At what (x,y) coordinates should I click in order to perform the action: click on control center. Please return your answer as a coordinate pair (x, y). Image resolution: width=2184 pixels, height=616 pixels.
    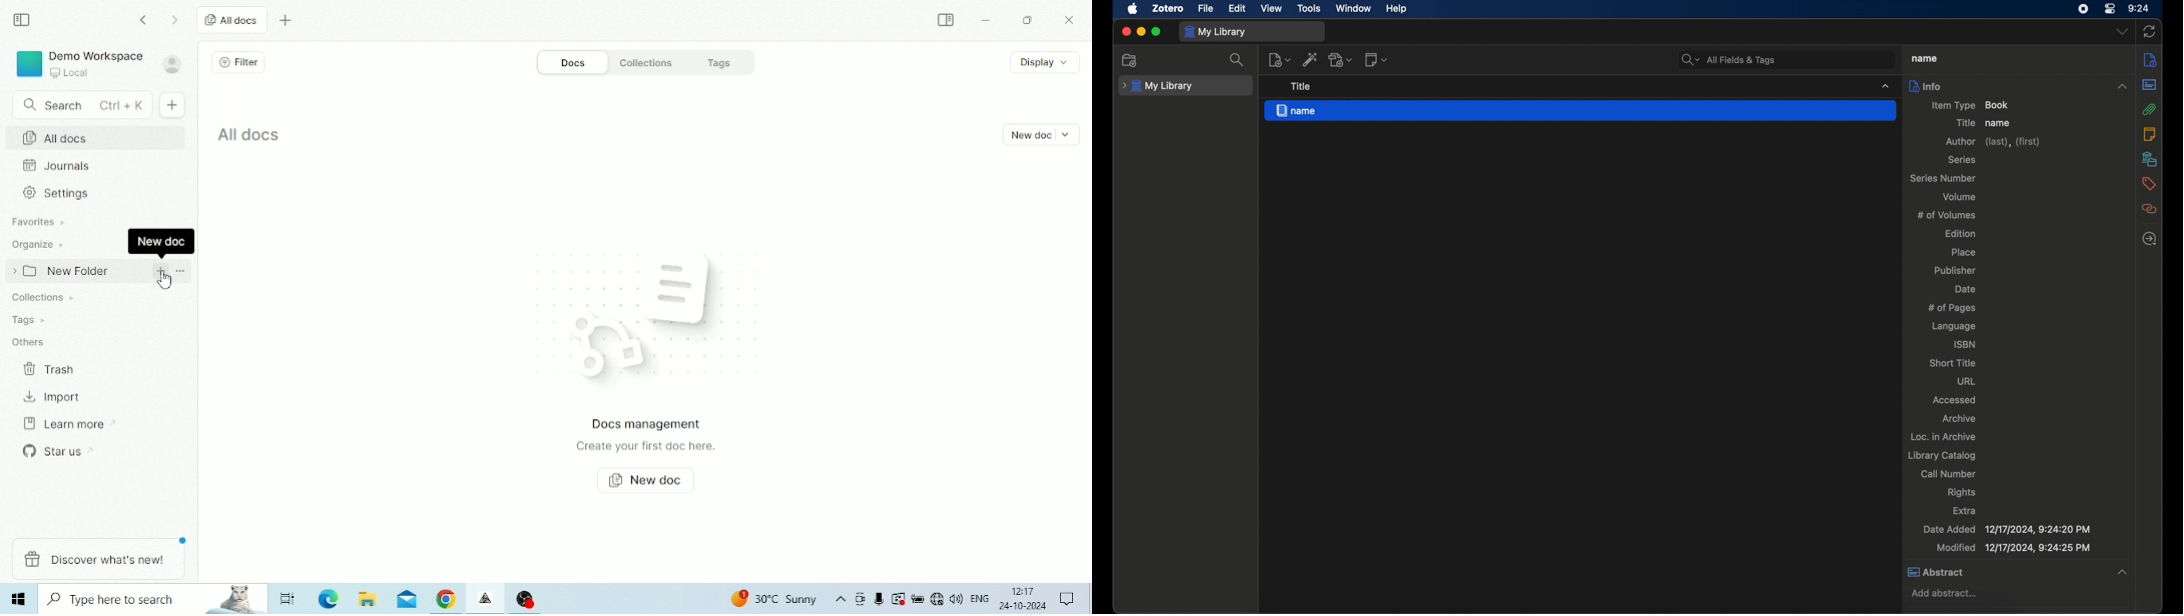
    Looking at the image, I should click on (2111, 9).